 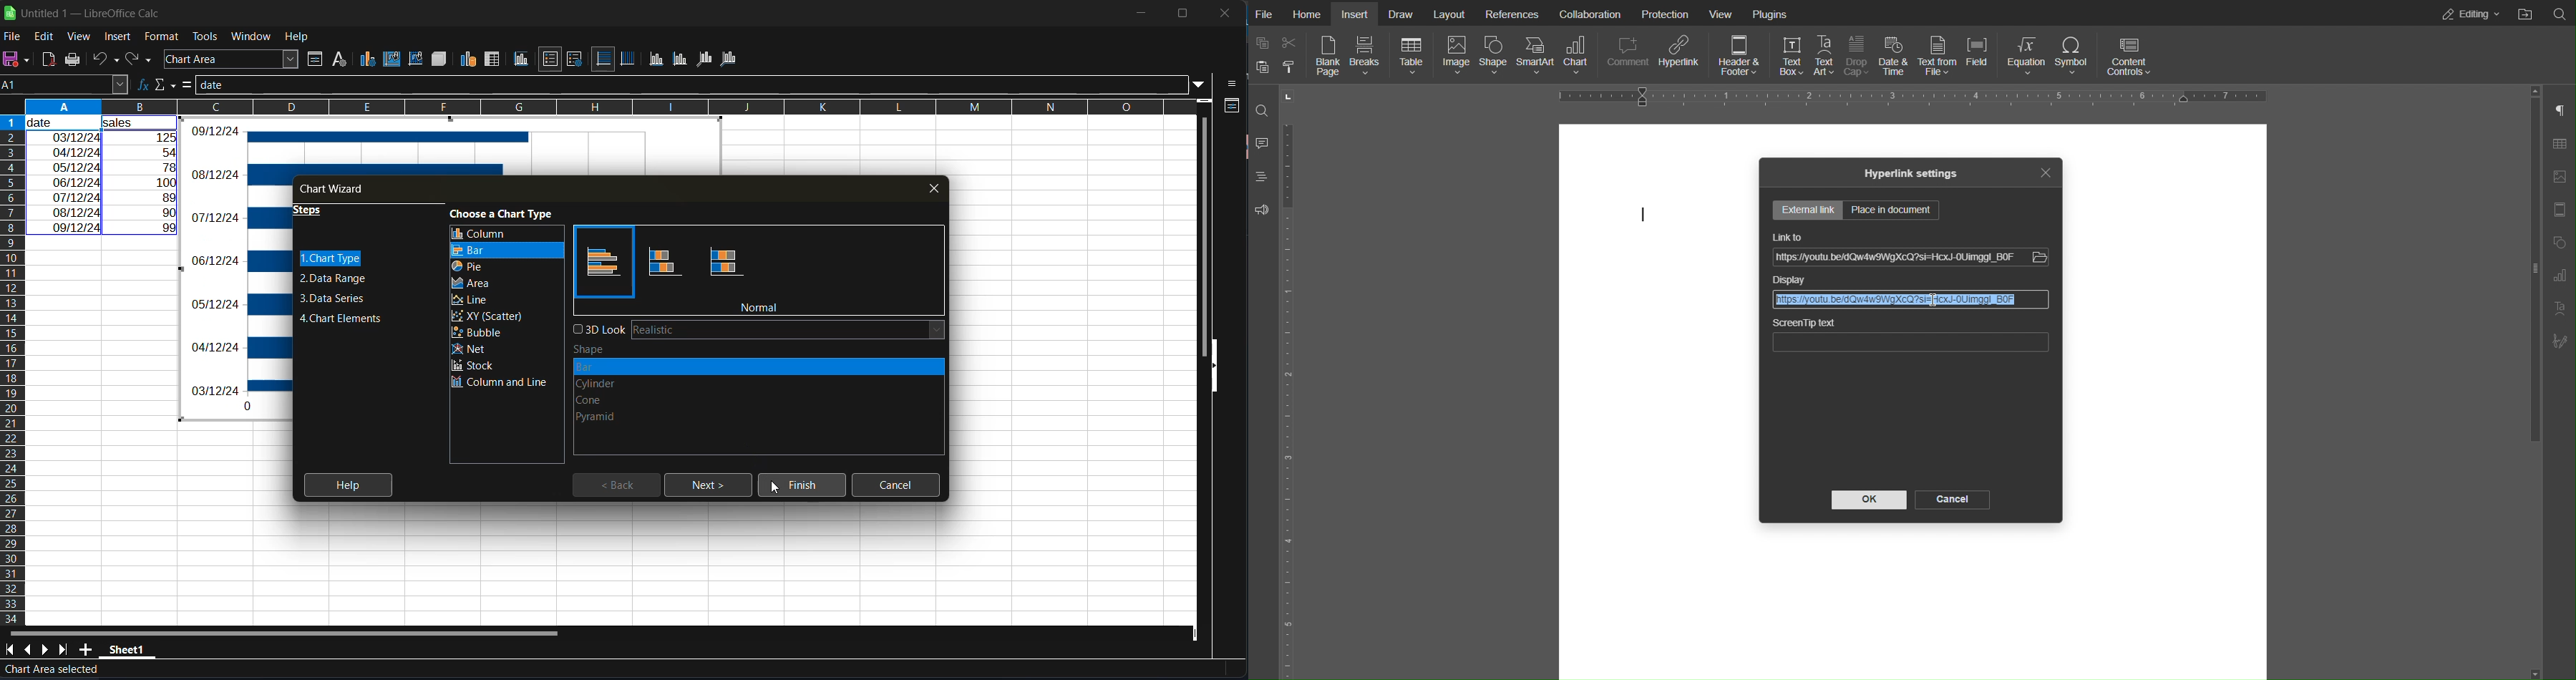 I want to click on y axis, so click(x=679, y=57).